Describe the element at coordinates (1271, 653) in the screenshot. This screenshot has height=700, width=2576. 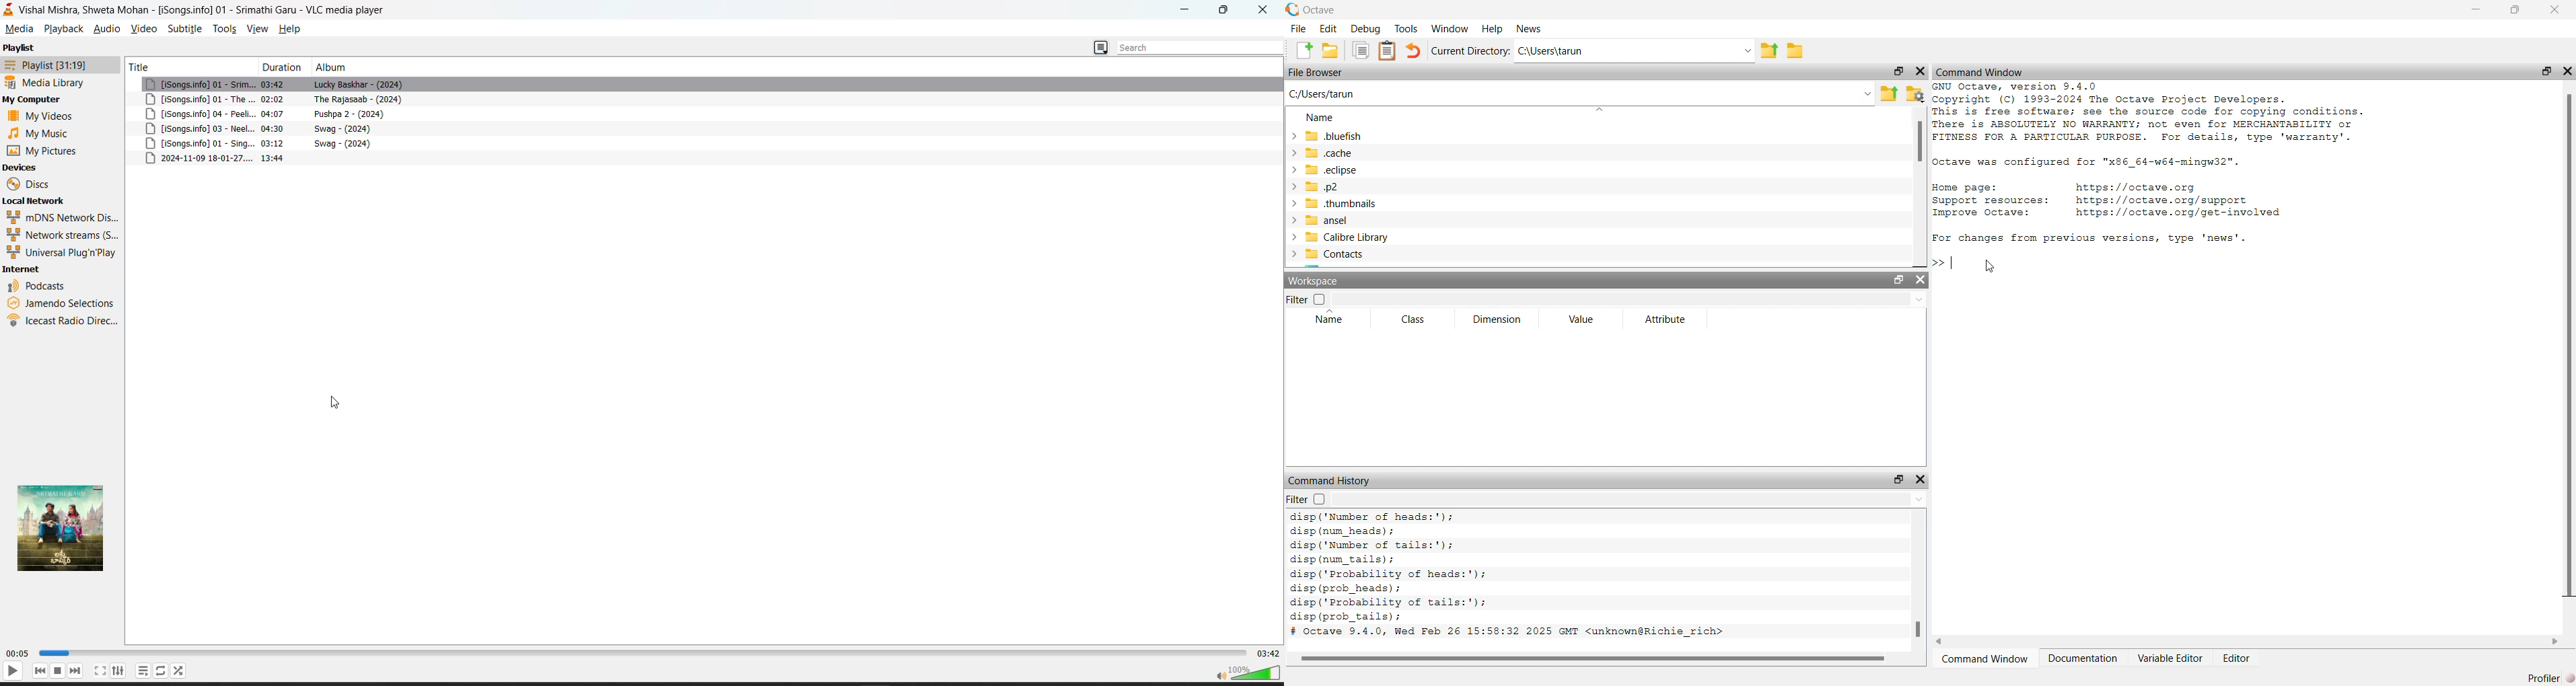
I see `total track time` at that location.